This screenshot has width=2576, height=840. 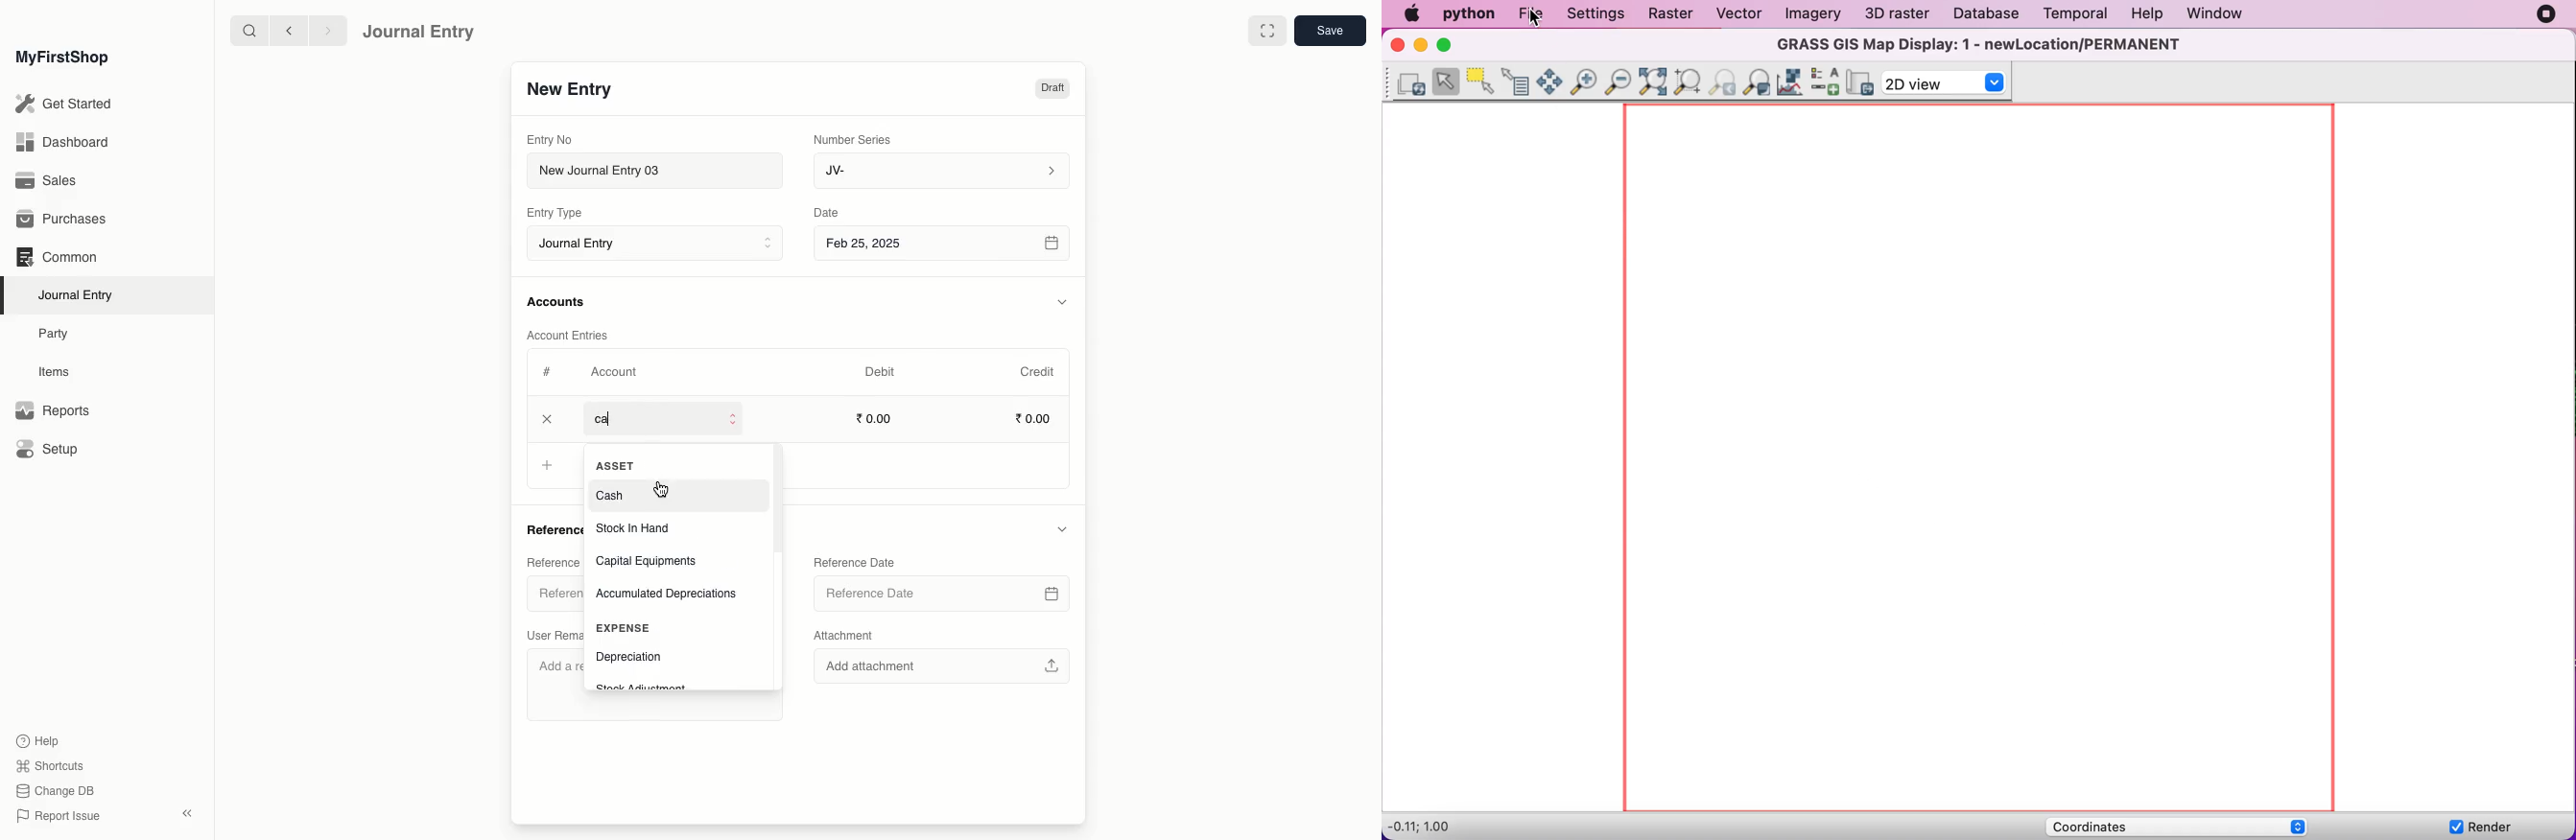 What do you see at coordinates (827, 213) in the screenshot?
I see `Date` at bounding box center [827, 213].